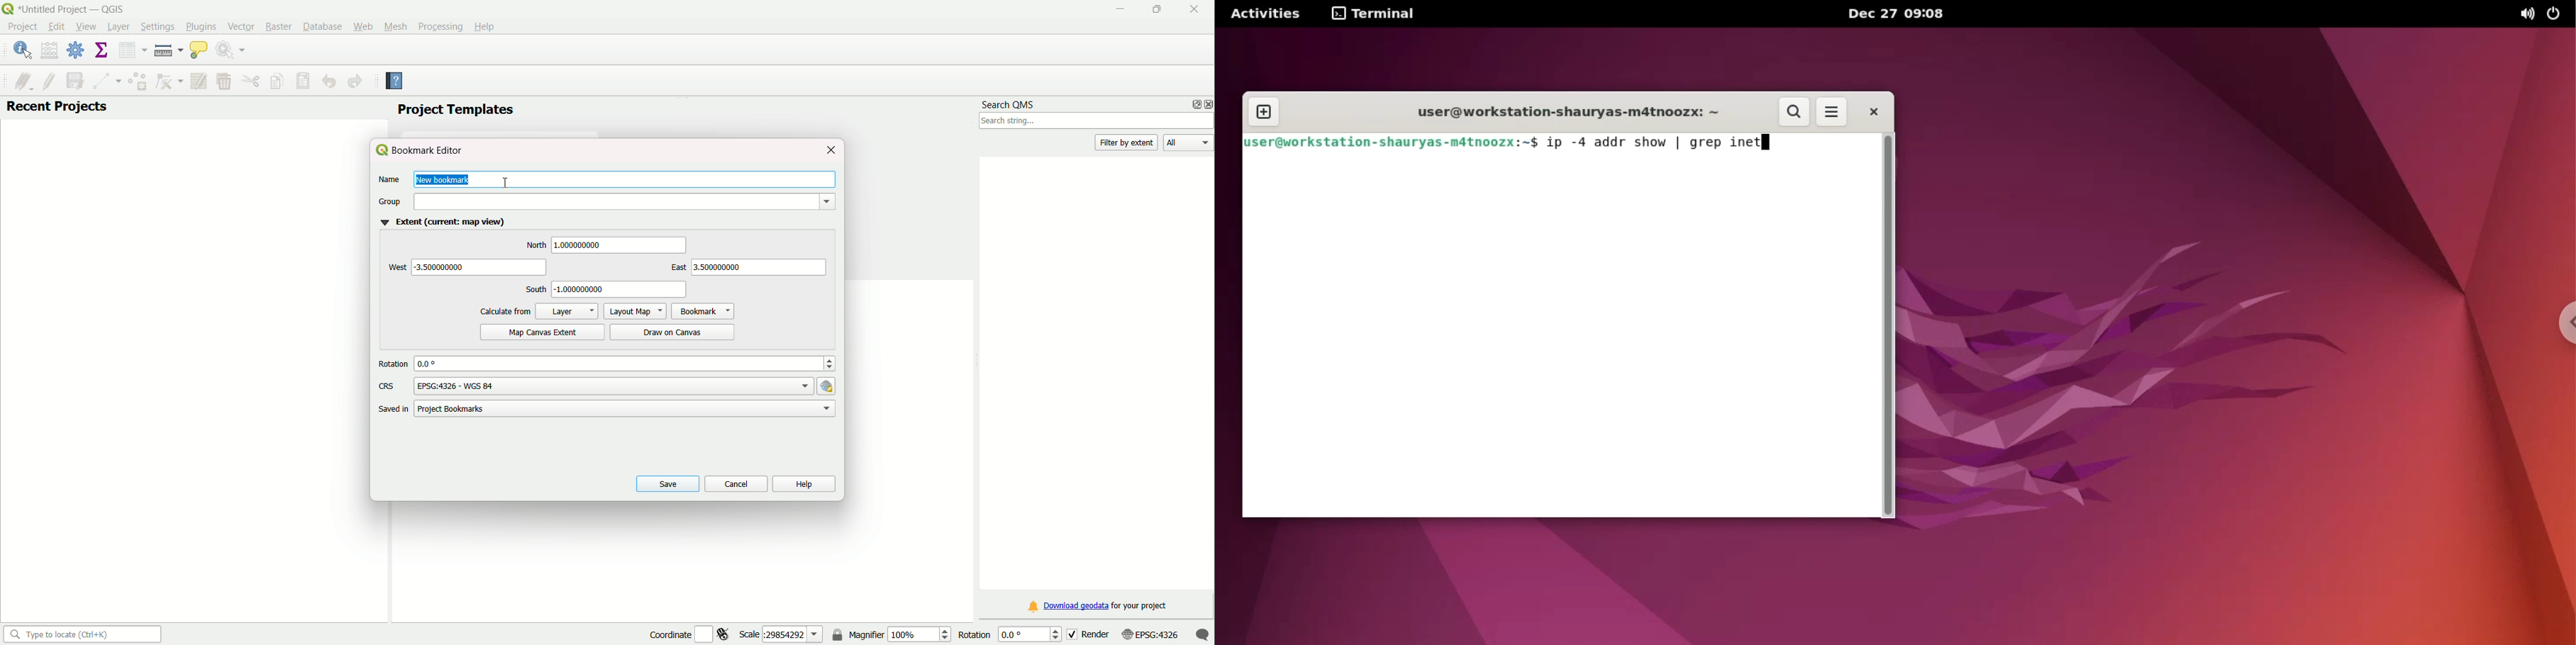 This screenshot has height=672, width=2576. What do you see at coordinates (1157, 11) in the screenshot?
I see `Maximize` at bounding box center [1157, 11].